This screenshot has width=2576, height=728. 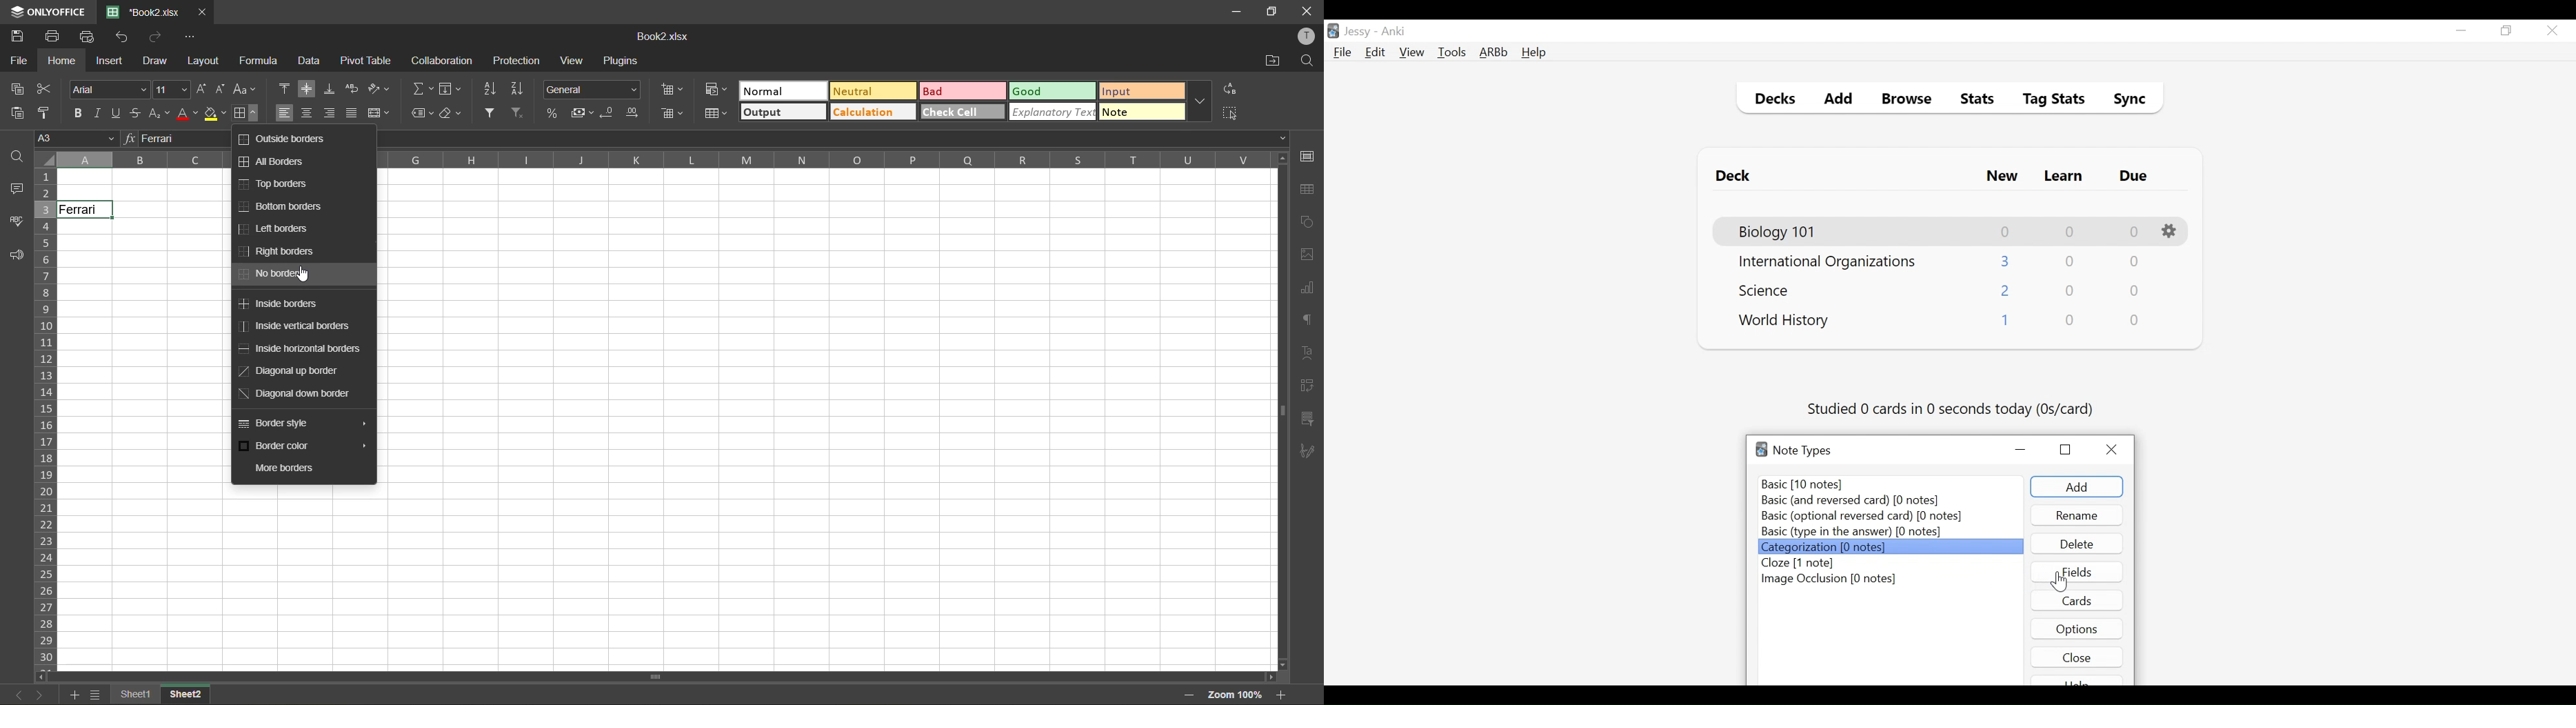 What do you see at coordinates (2006, 261) in the screenshot?
I see `New Card Count` at bounding box center [2006, 261].